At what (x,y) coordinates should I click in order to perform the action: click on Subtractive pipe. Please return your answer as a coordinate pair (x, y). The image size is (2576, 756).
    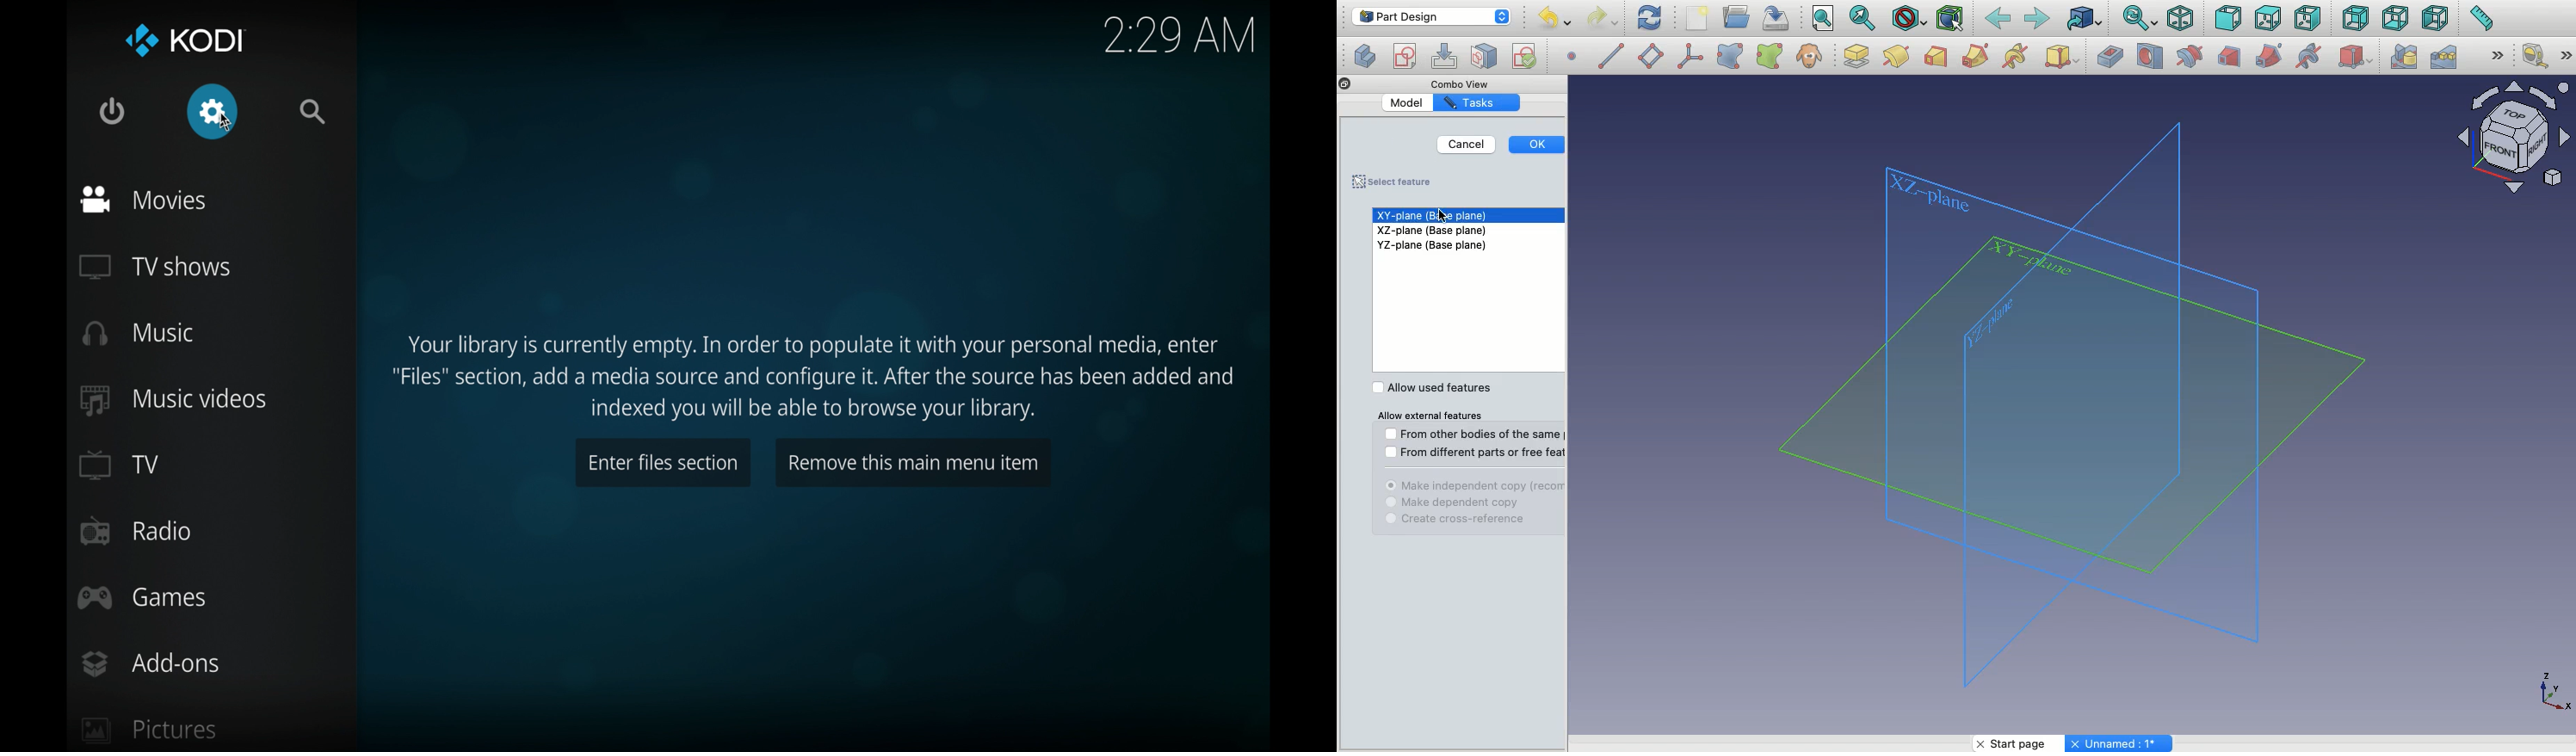
    Looking at the image, I should click on (2270, 55).